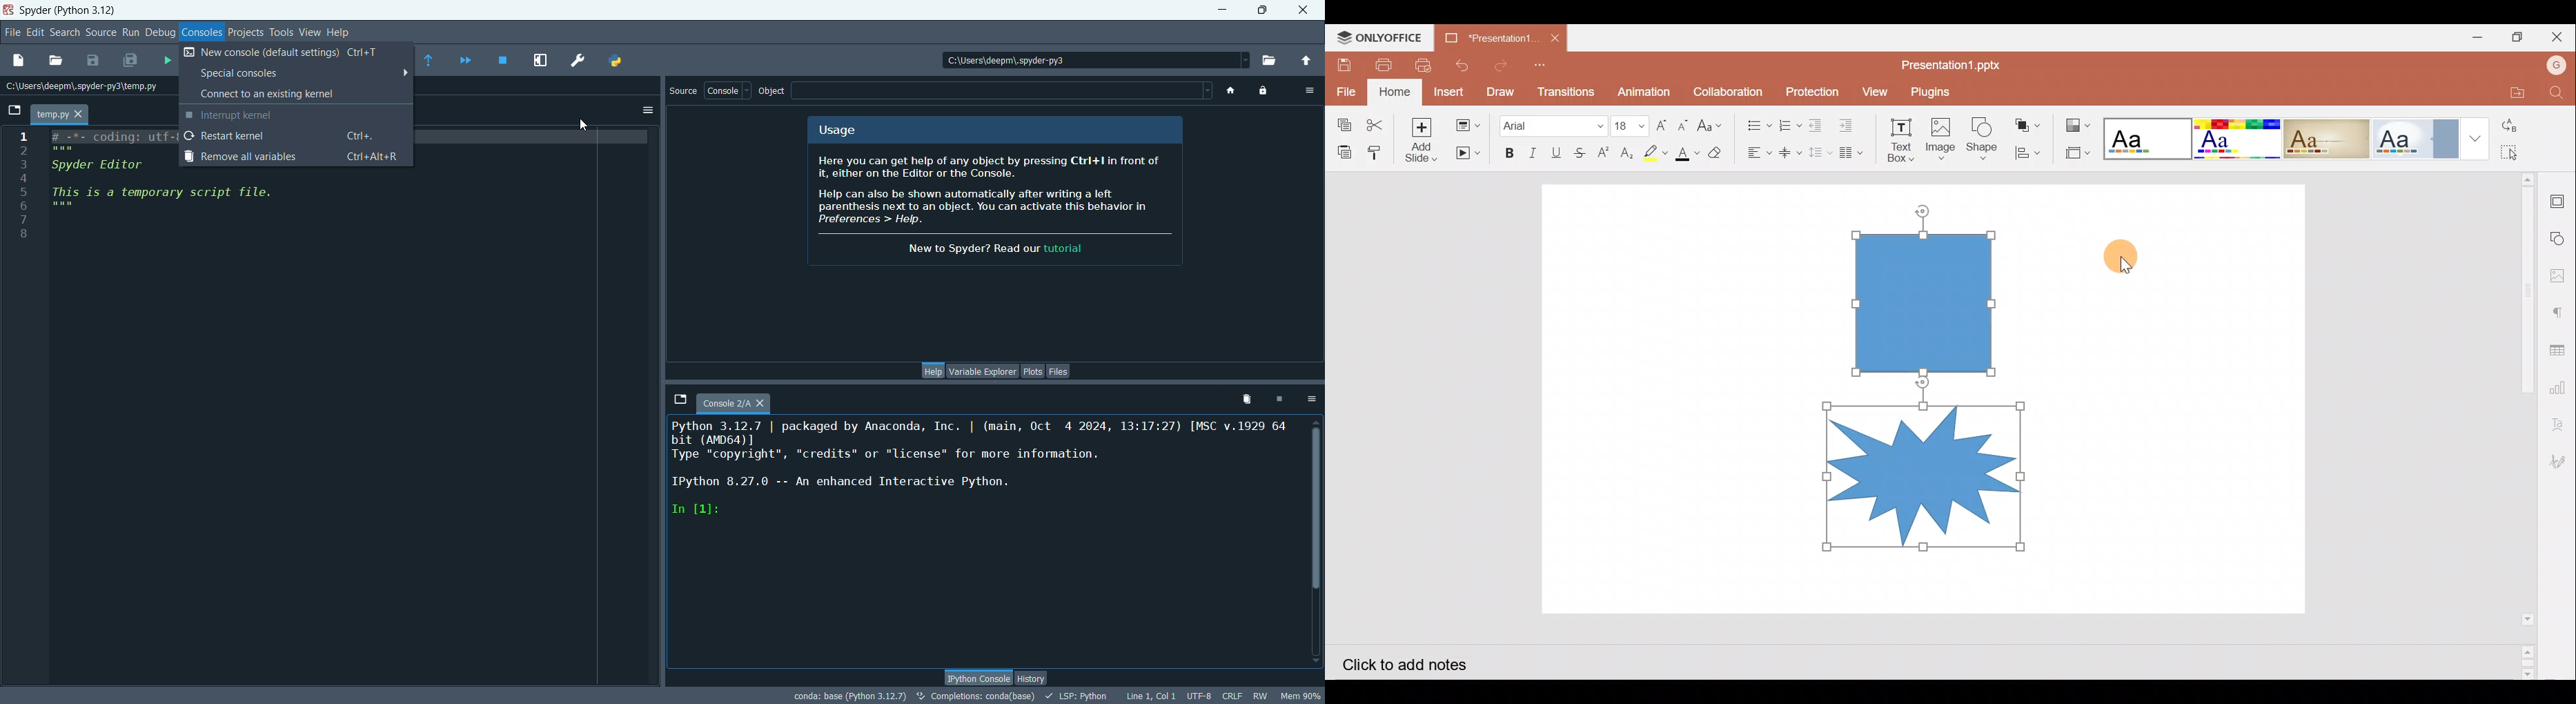 Image resolution: width=2576 pixels, height=728 pixels. What do you see at coordinates (428, 60) in the screenshot?
I see `run until current function returns` at bounding box center [428, 60].